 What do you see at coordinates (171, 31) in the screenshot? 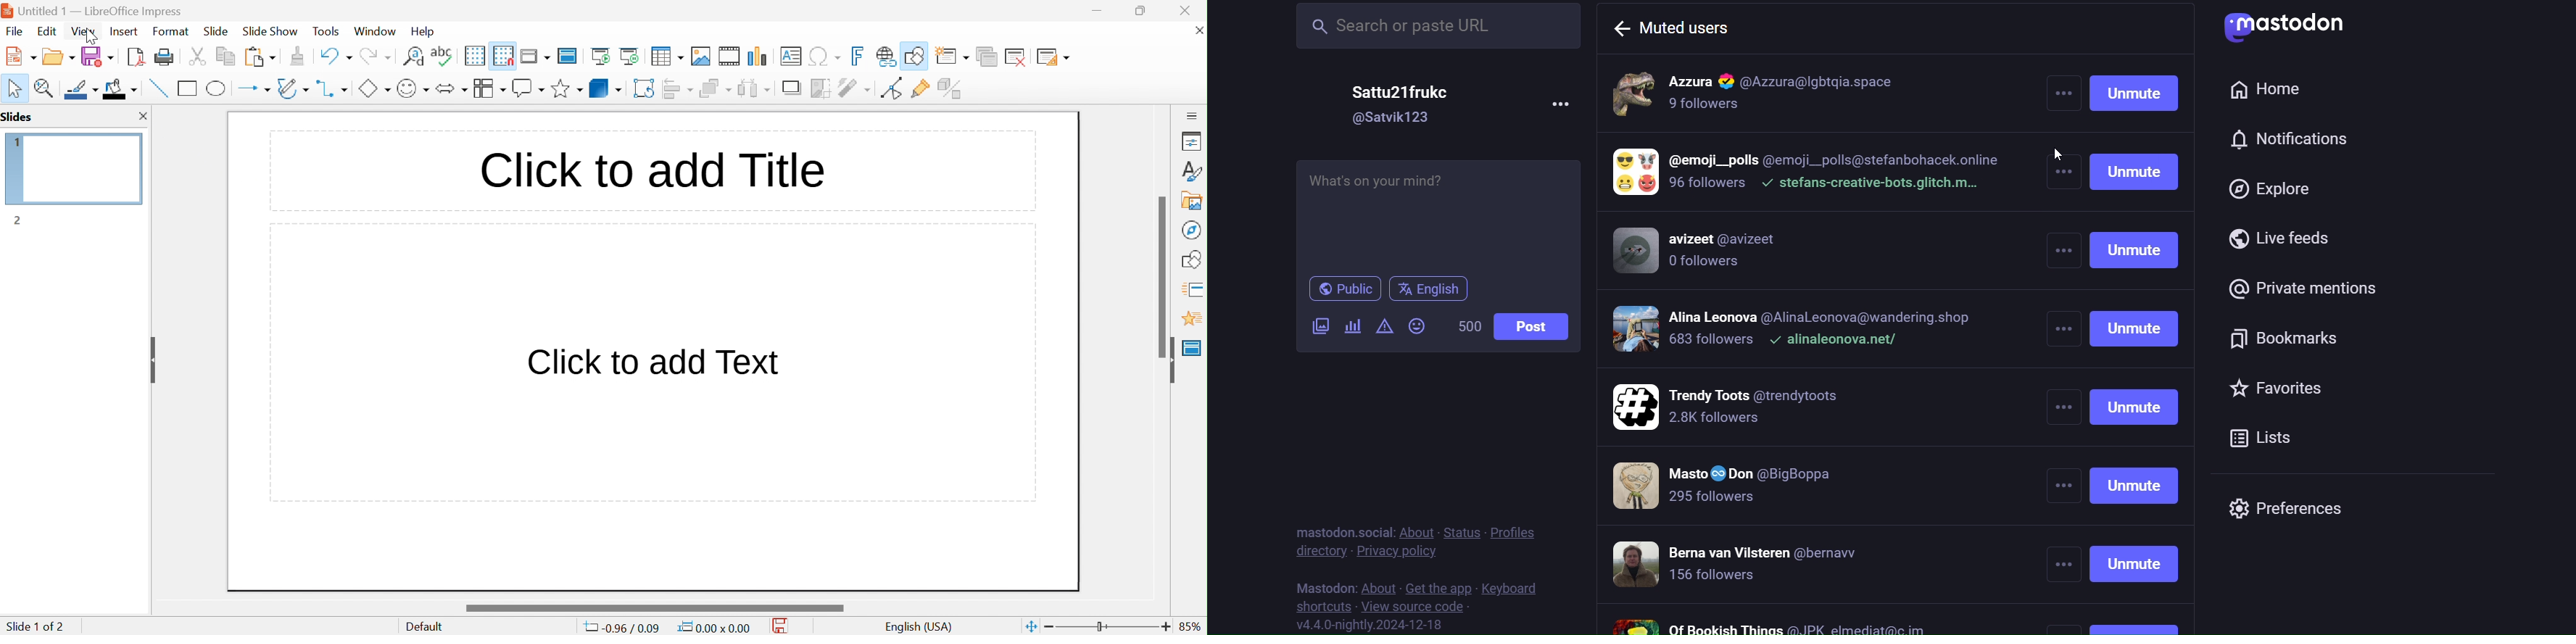
I see `format` at bounding box center [171, 31].